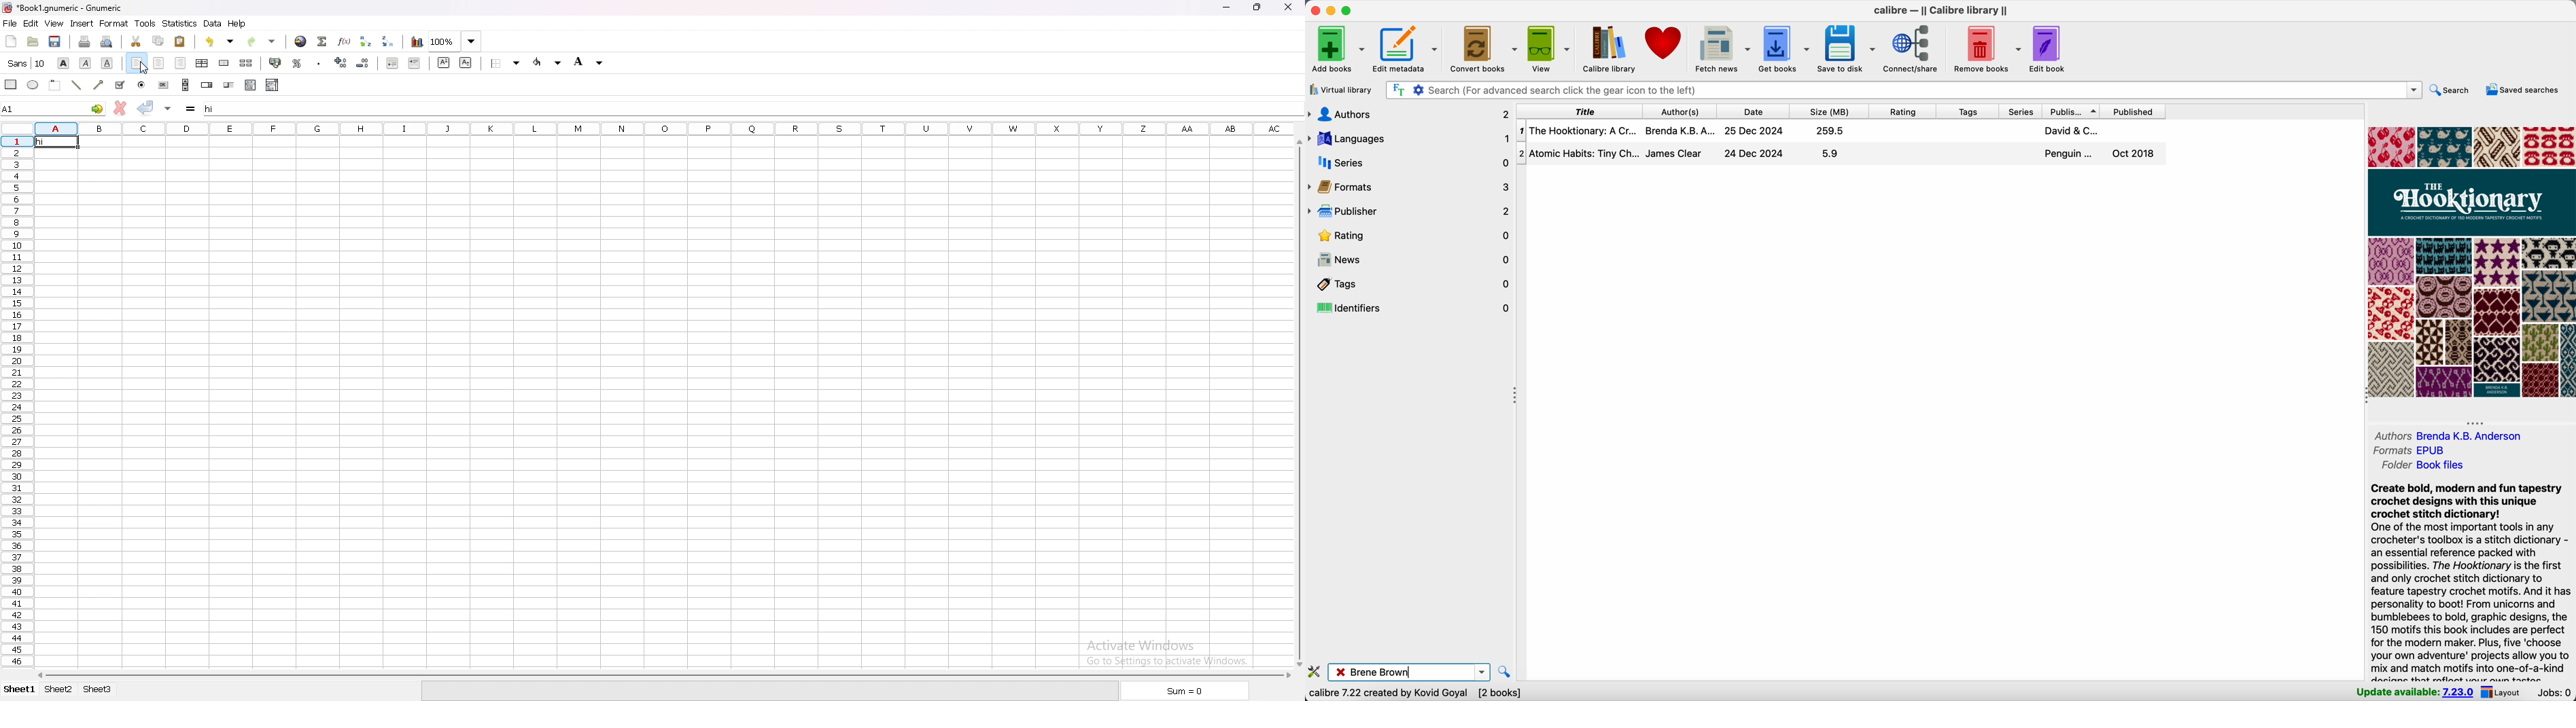 Image resolution: width=2576 pixels, height=728 pixels. I want to click on cut, so click(137, 42).